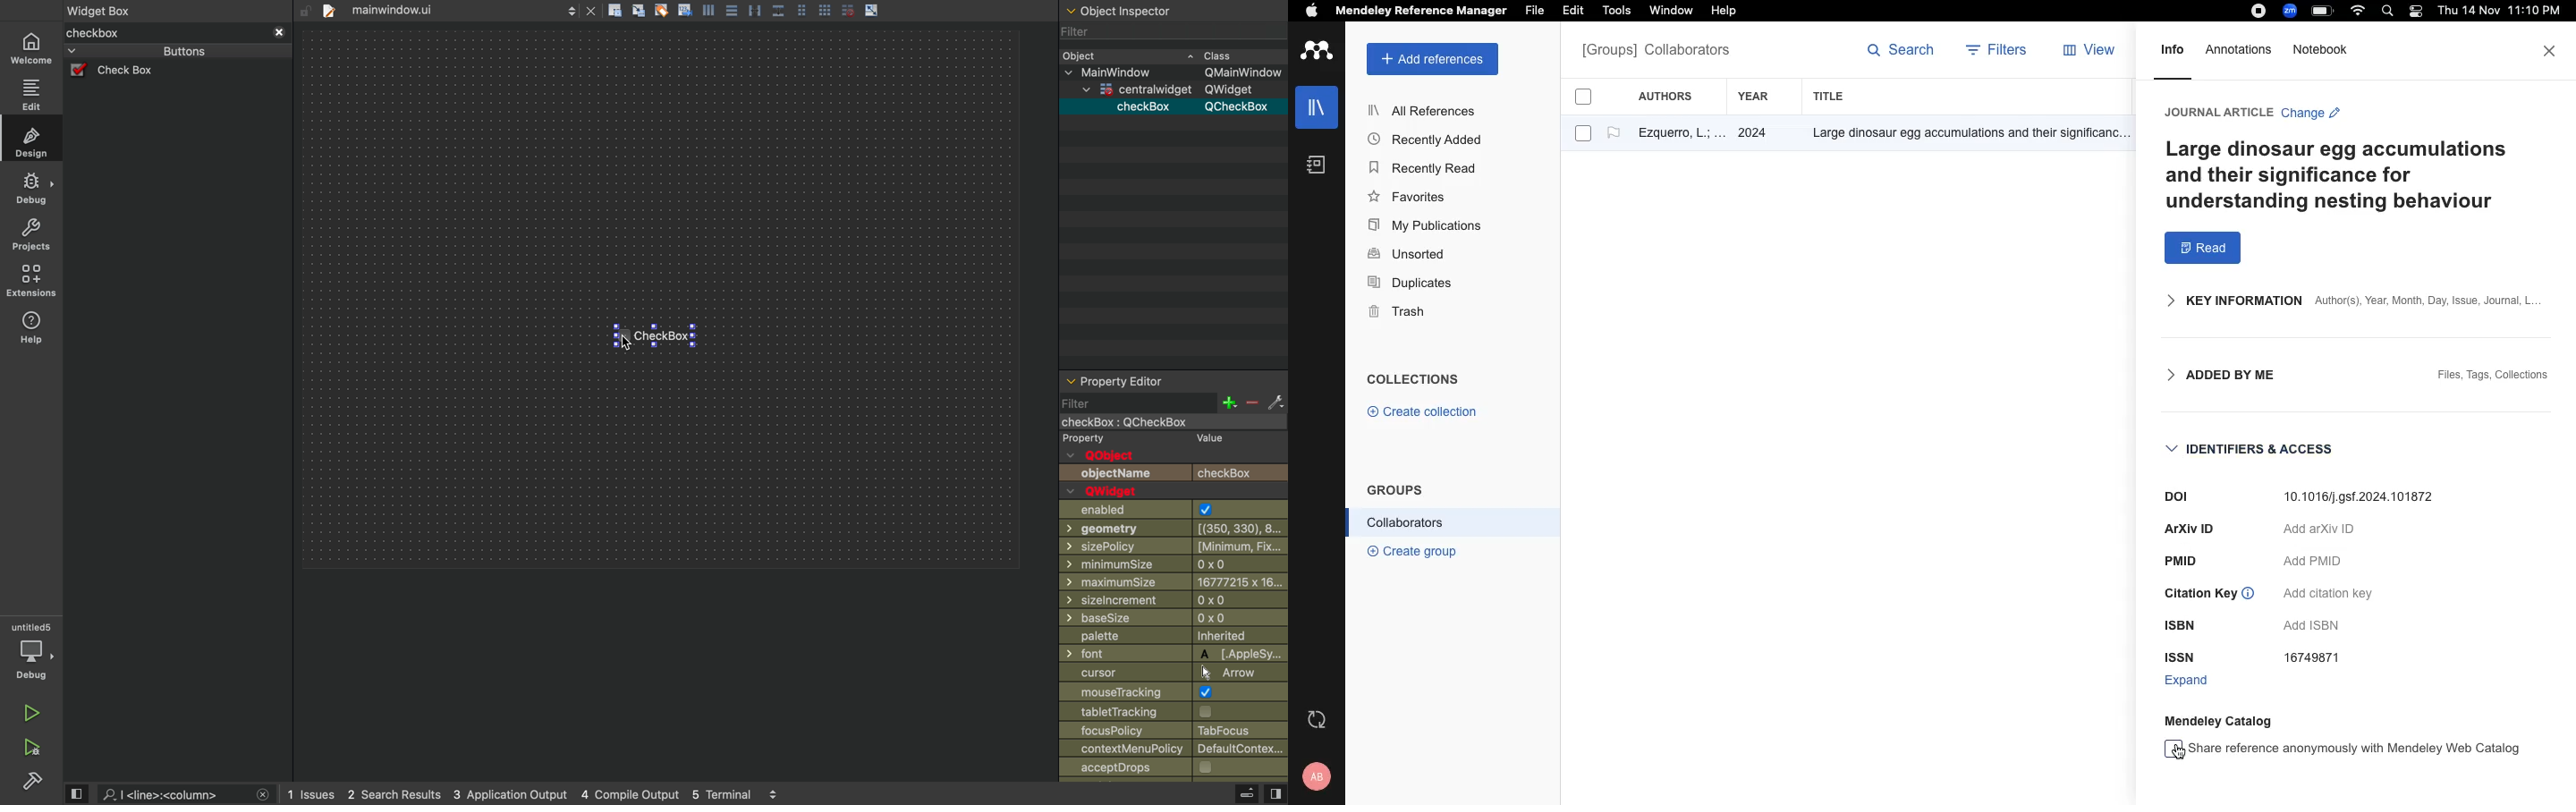 This screenshot has width=2576, height=812. Describe the element at coordinates (1173, 473) in the screenshot. I see `objectname` at that location.